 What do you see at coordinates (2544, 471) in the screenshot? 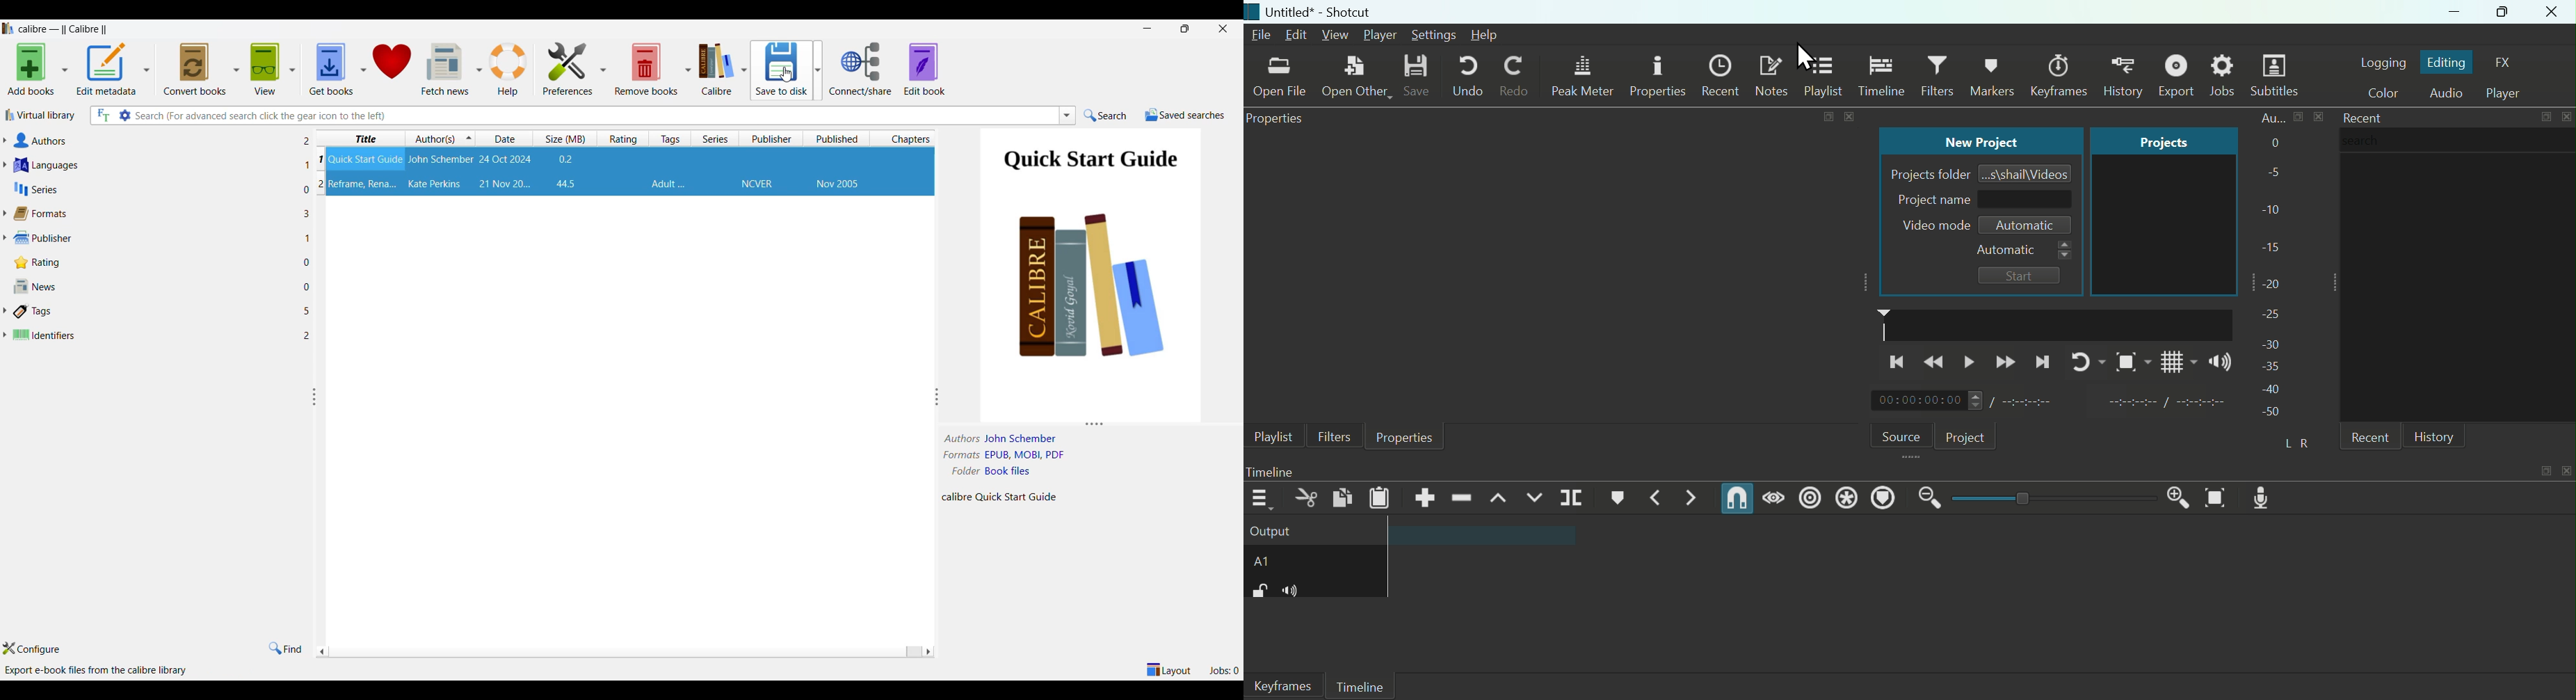
I see `expand` at bounding box center [2544, 471].